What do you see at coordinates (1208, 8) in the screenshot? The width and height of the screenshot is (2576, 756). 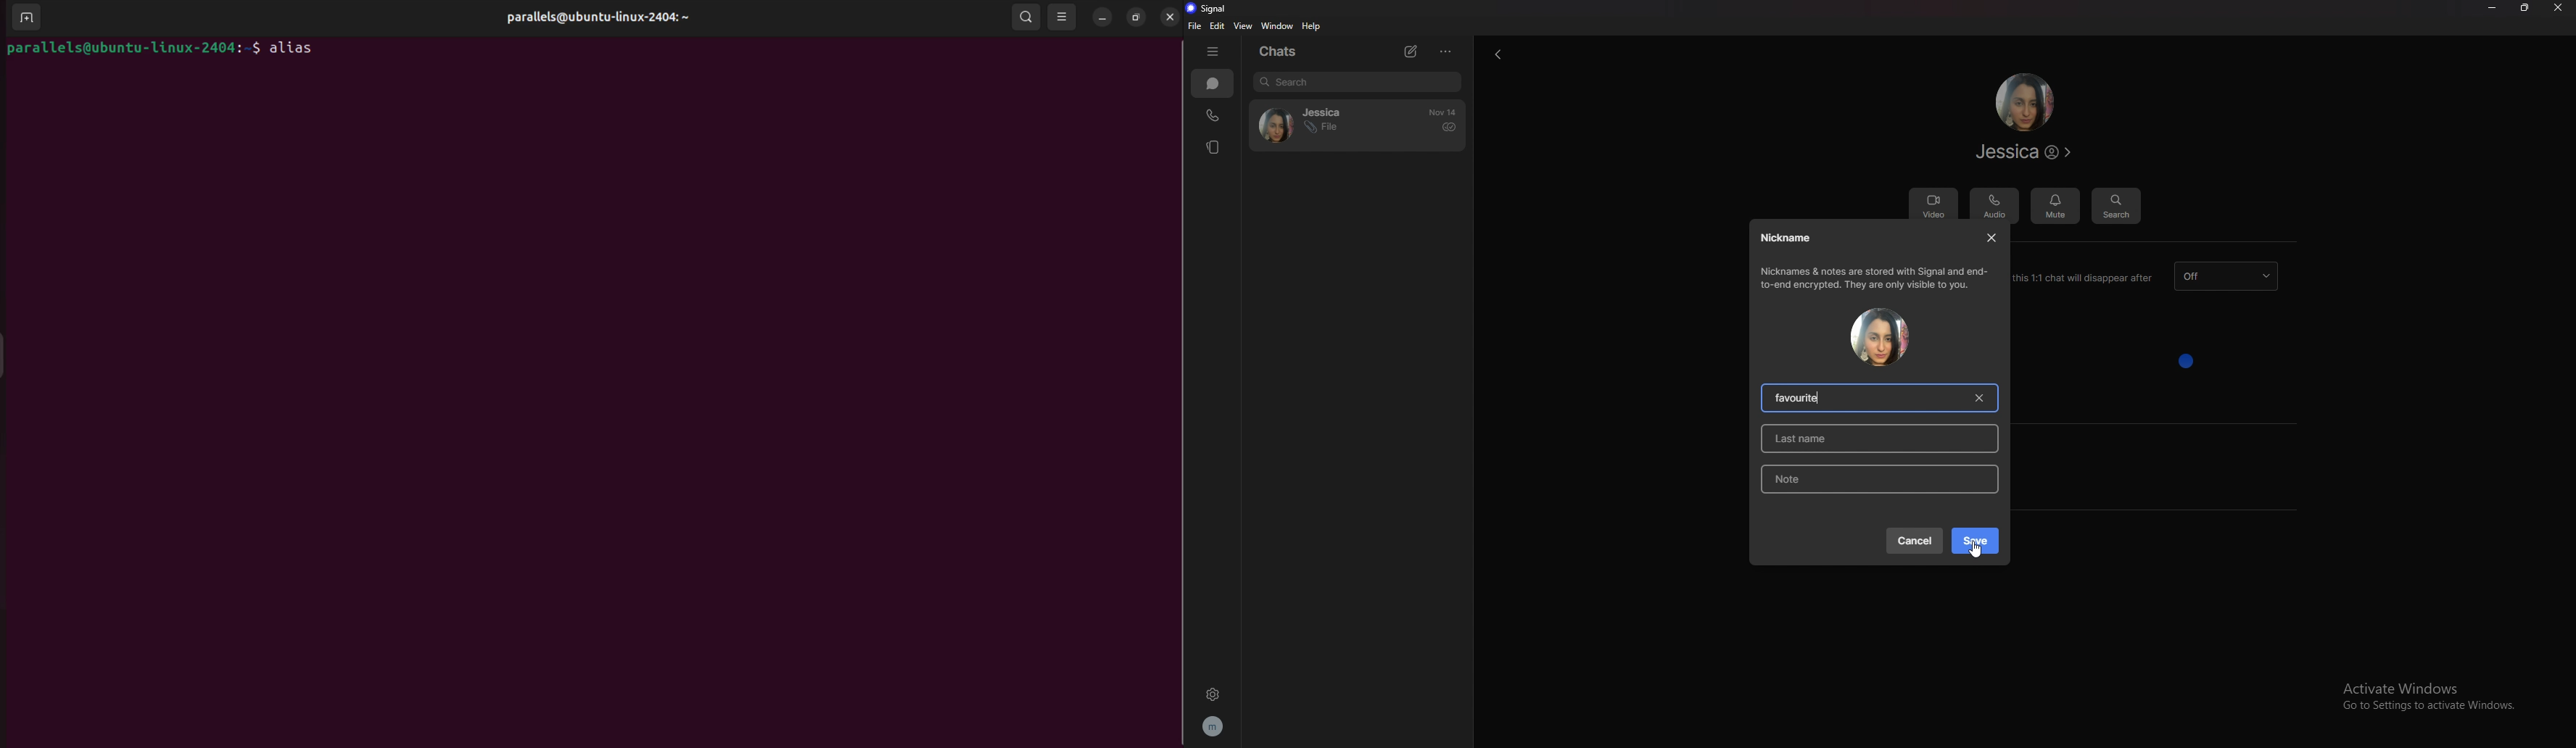 I see `signal` at bounding box center [1208, 8].